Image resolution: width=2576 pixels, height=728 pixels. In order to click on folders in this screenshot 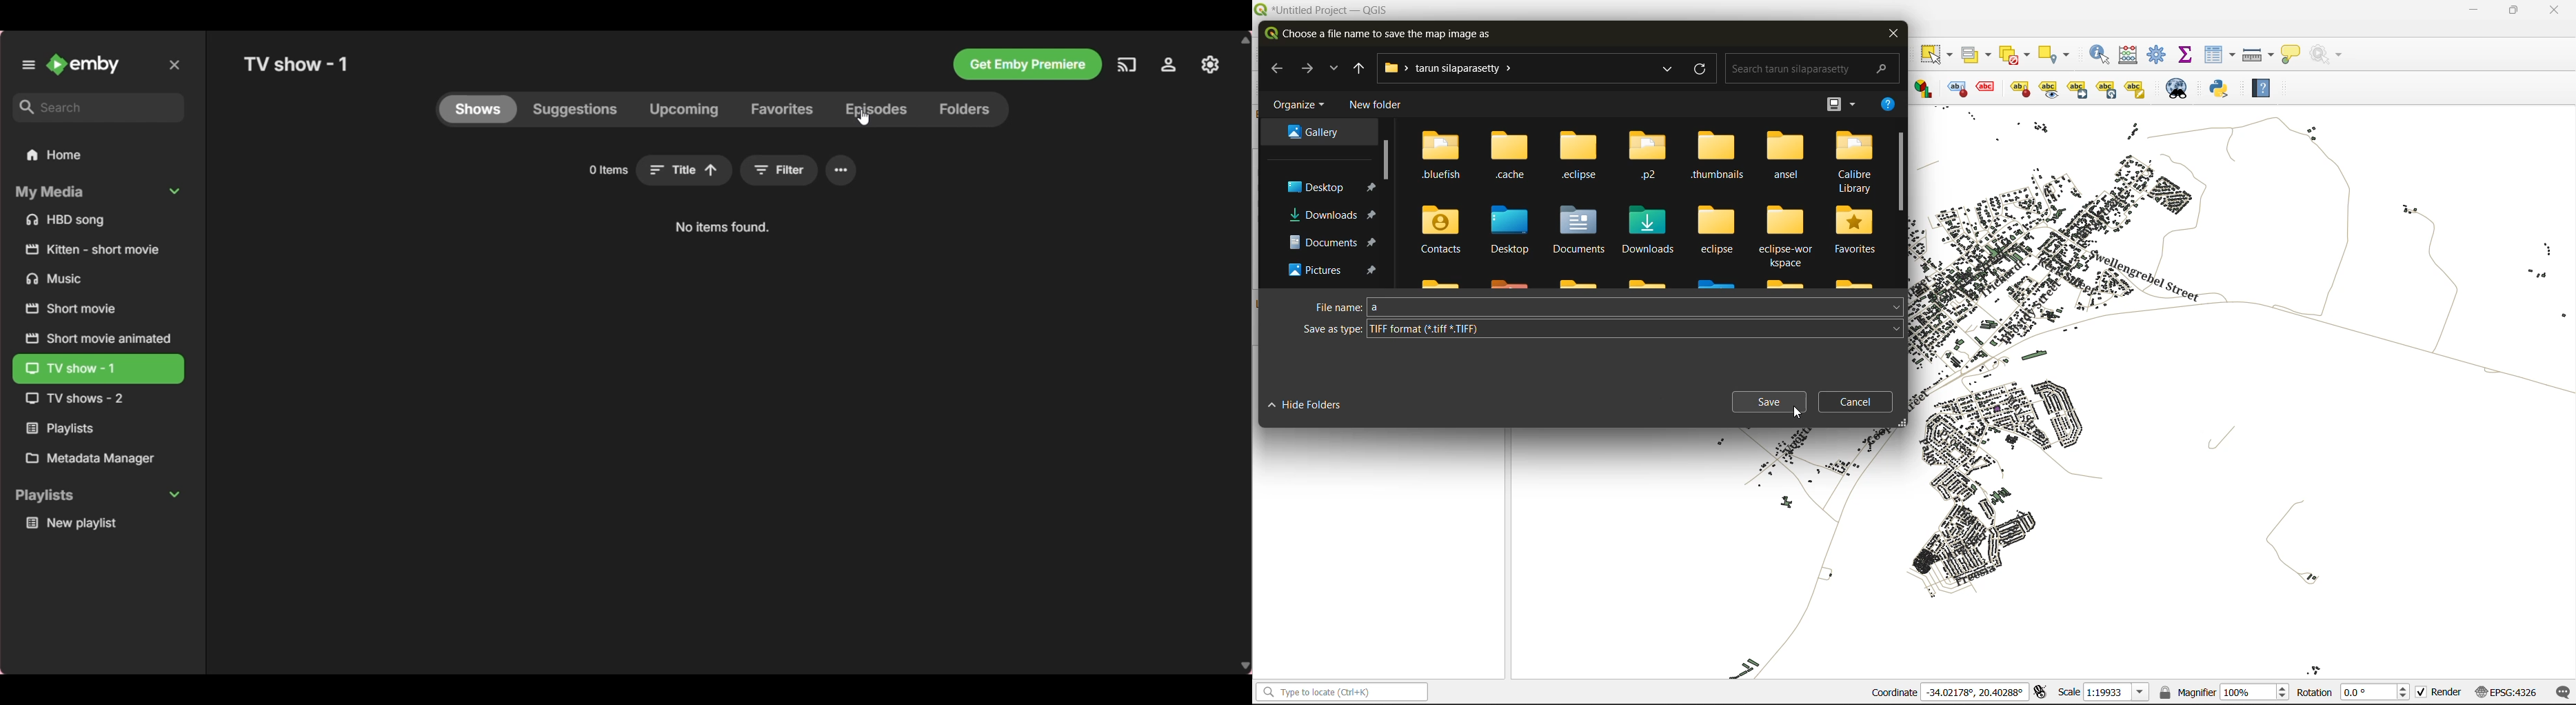, I will do `click(1318, 199)`.